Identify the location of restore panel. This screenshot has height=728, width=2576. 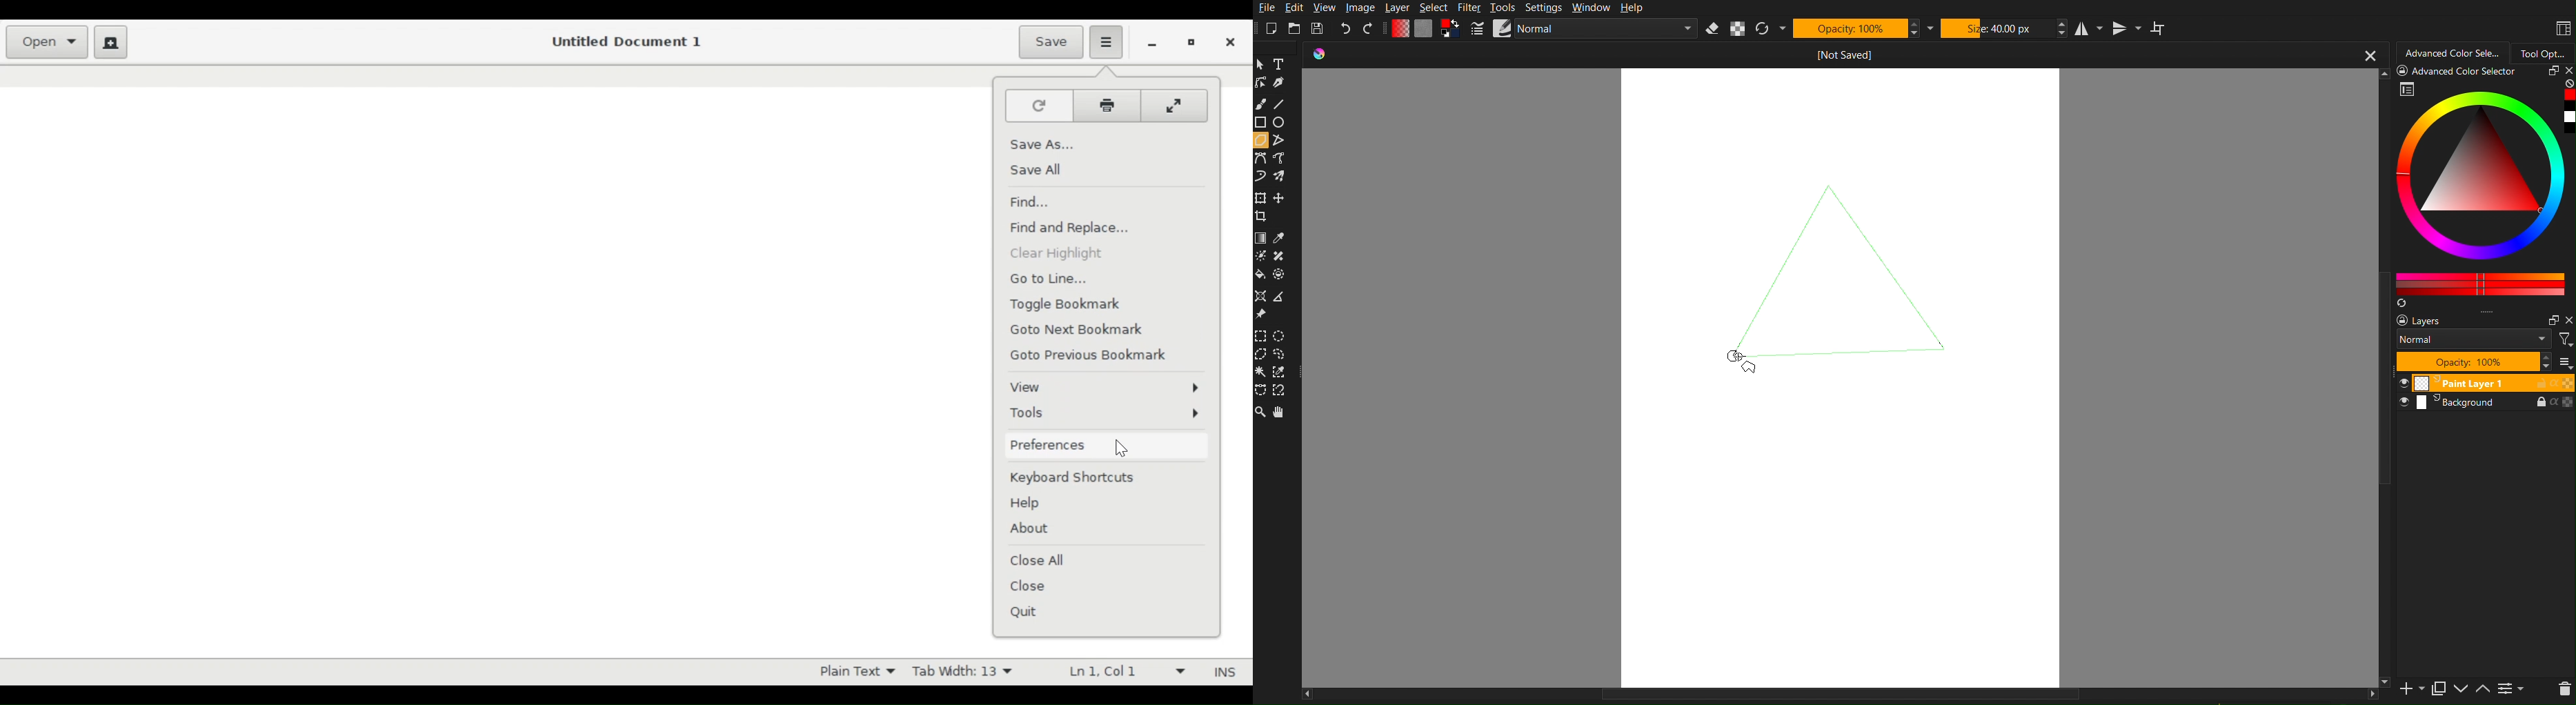
(2550, 72).